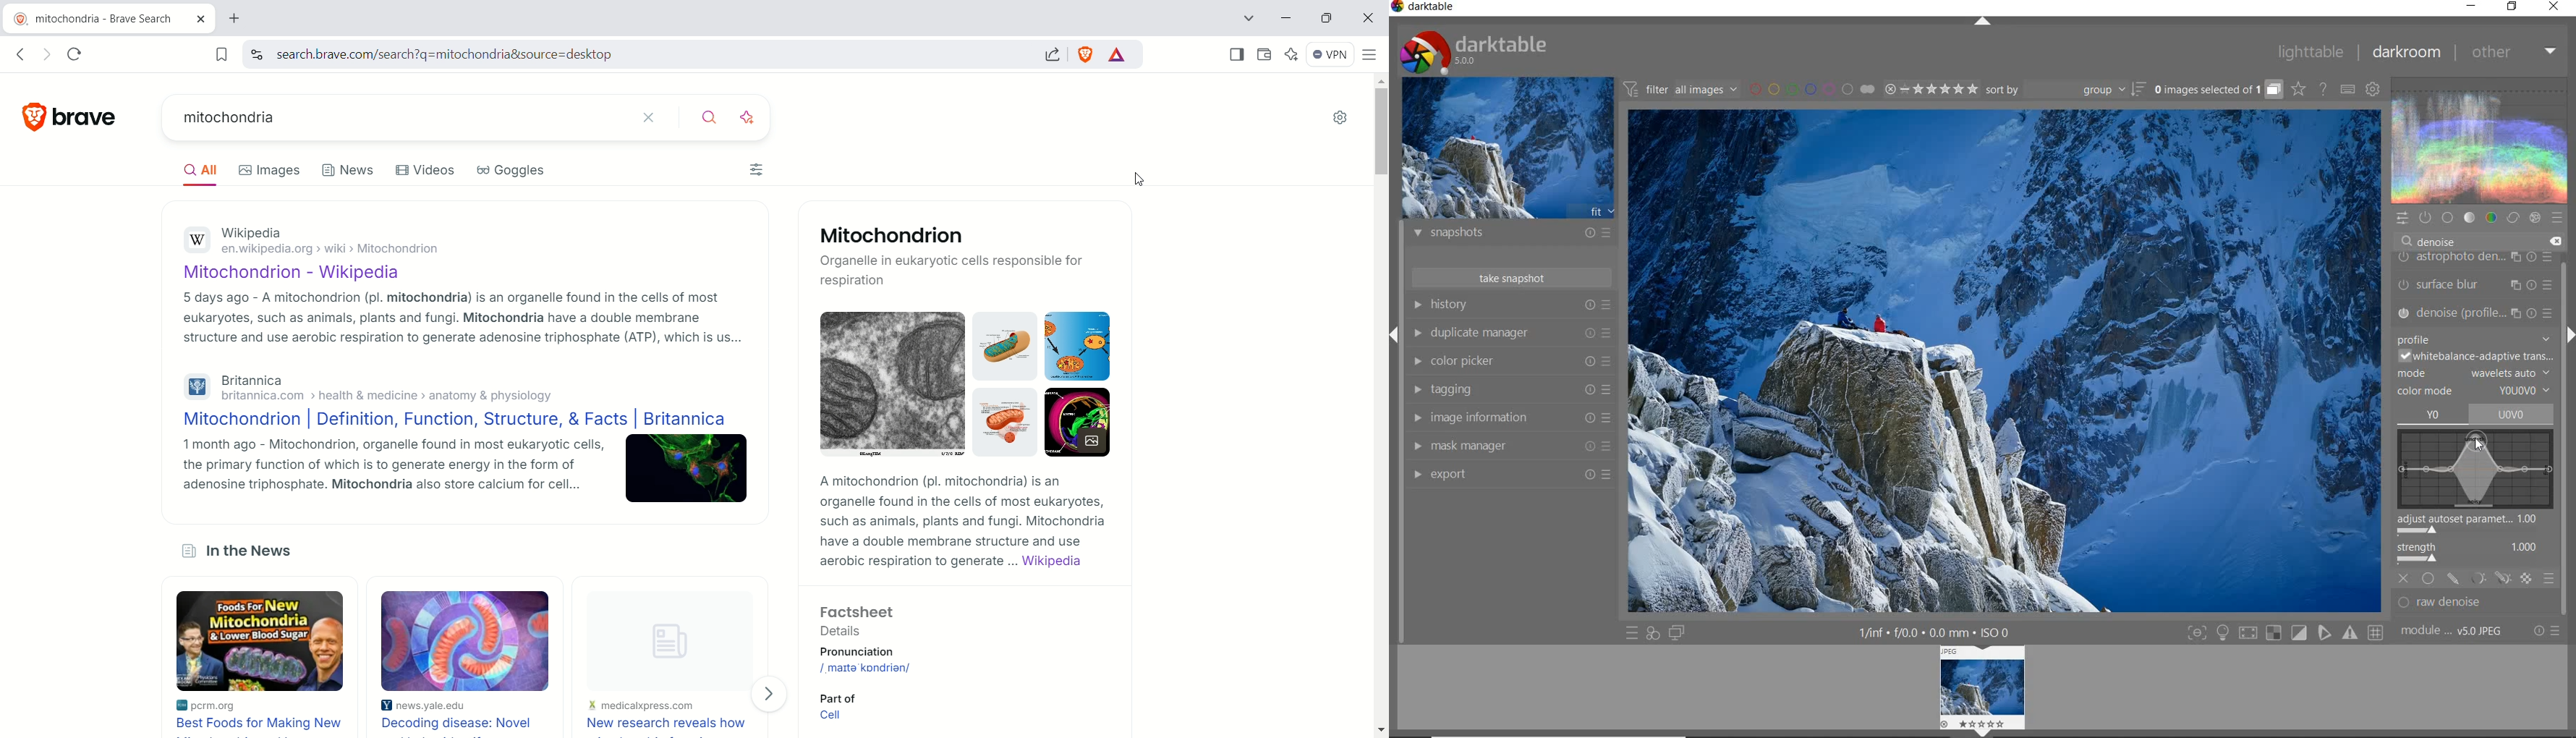 Image resolution: width=2576 pixels, height=756 pixels. I want to click on range ratings for selected images, so click(1932, 89).